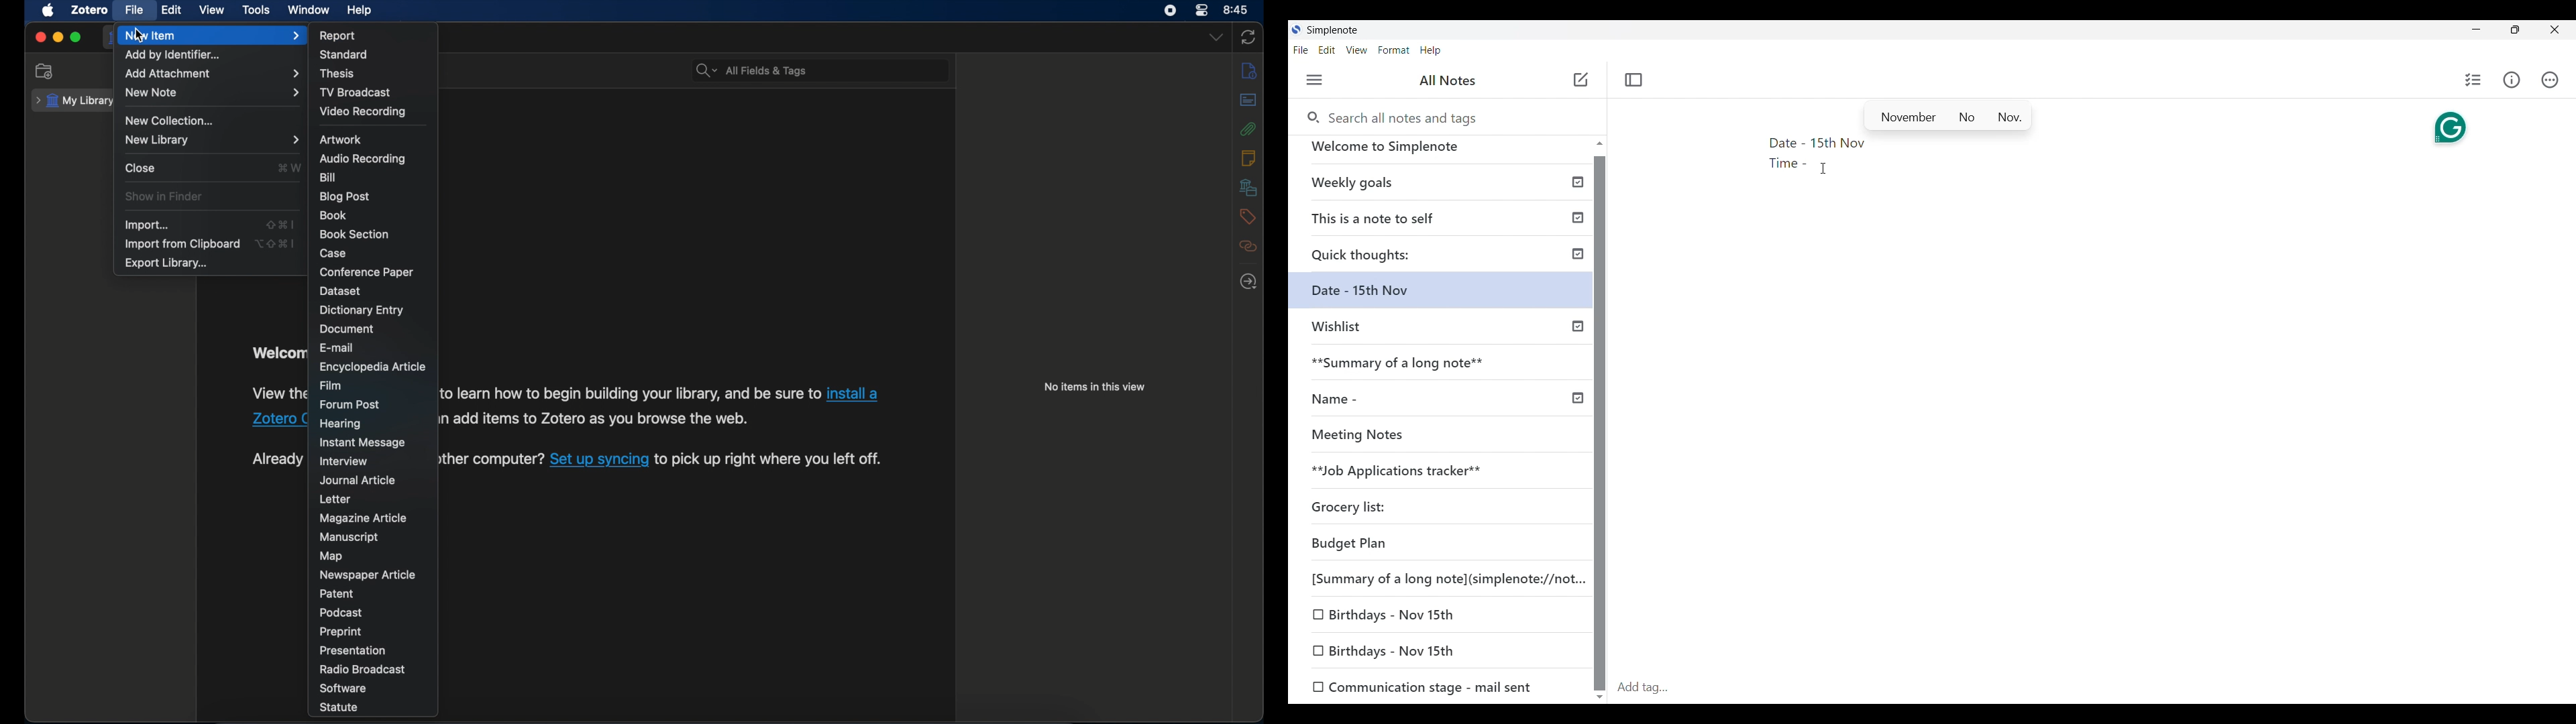  I want to click on dataset, so click(341, 291).